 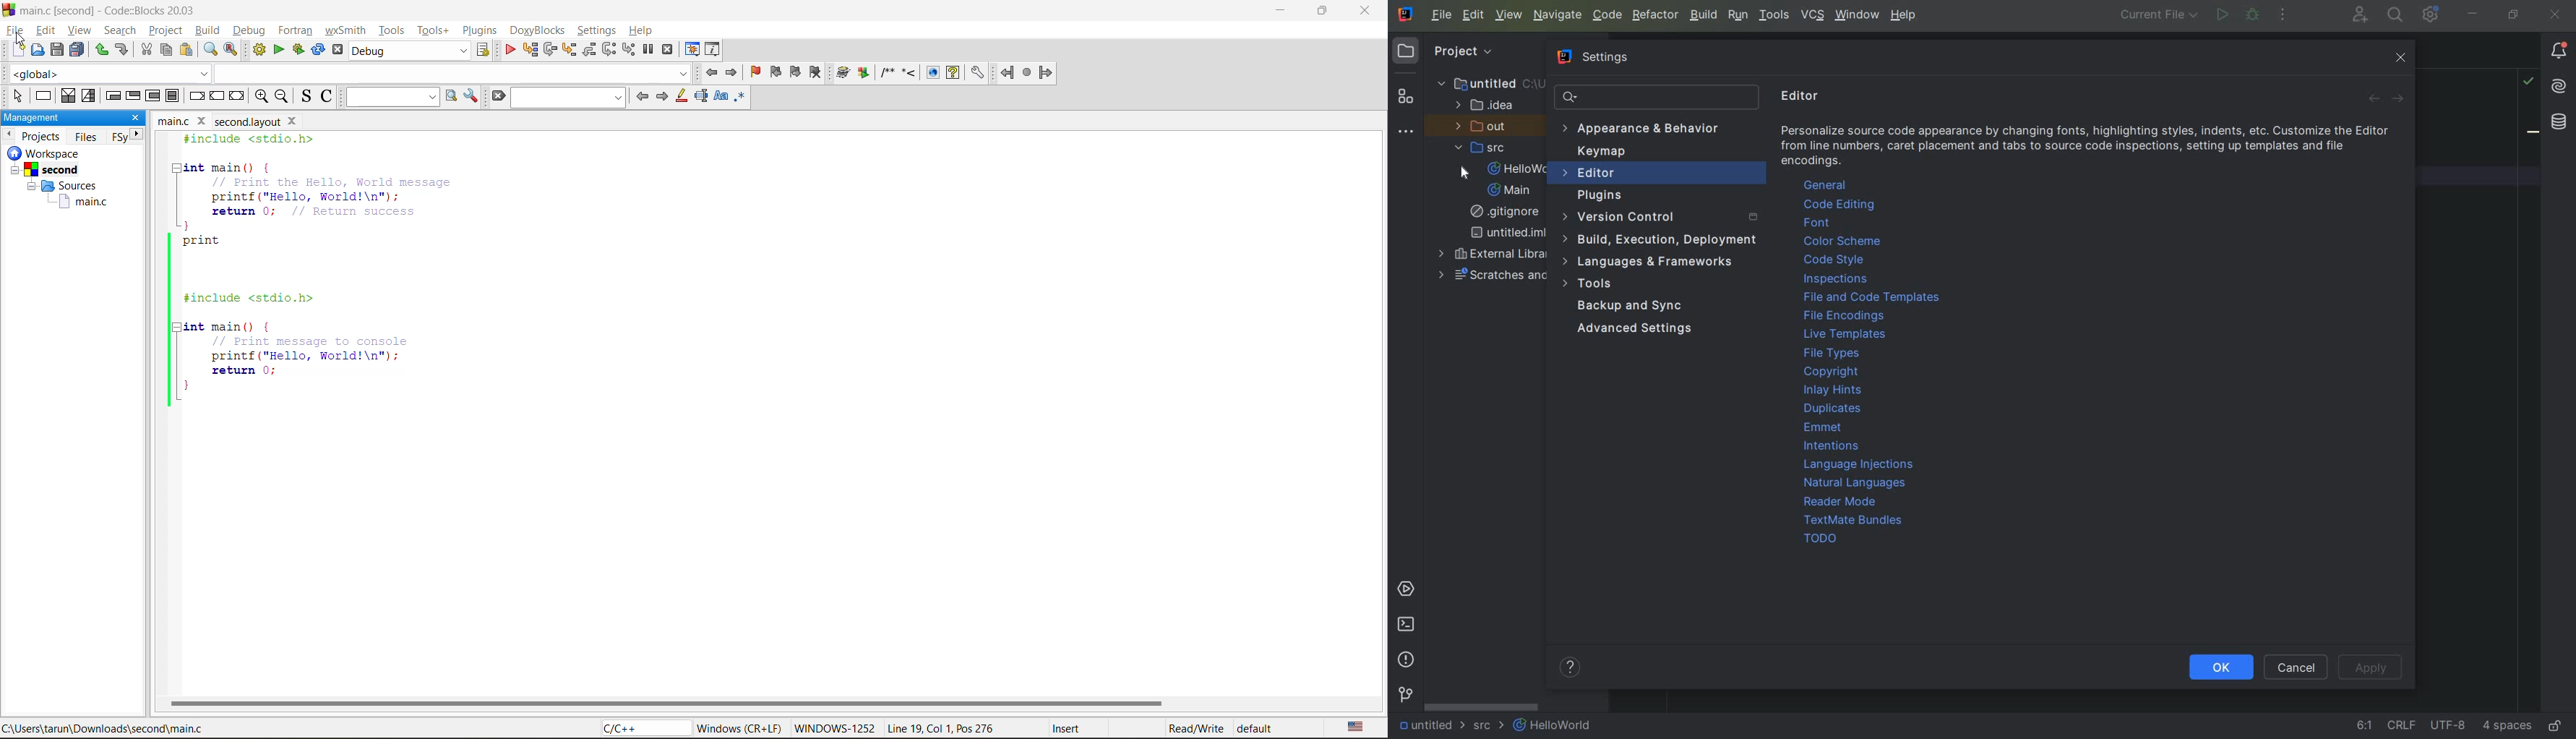 I want to click on doxyblocks, so click(x=541, y=30).